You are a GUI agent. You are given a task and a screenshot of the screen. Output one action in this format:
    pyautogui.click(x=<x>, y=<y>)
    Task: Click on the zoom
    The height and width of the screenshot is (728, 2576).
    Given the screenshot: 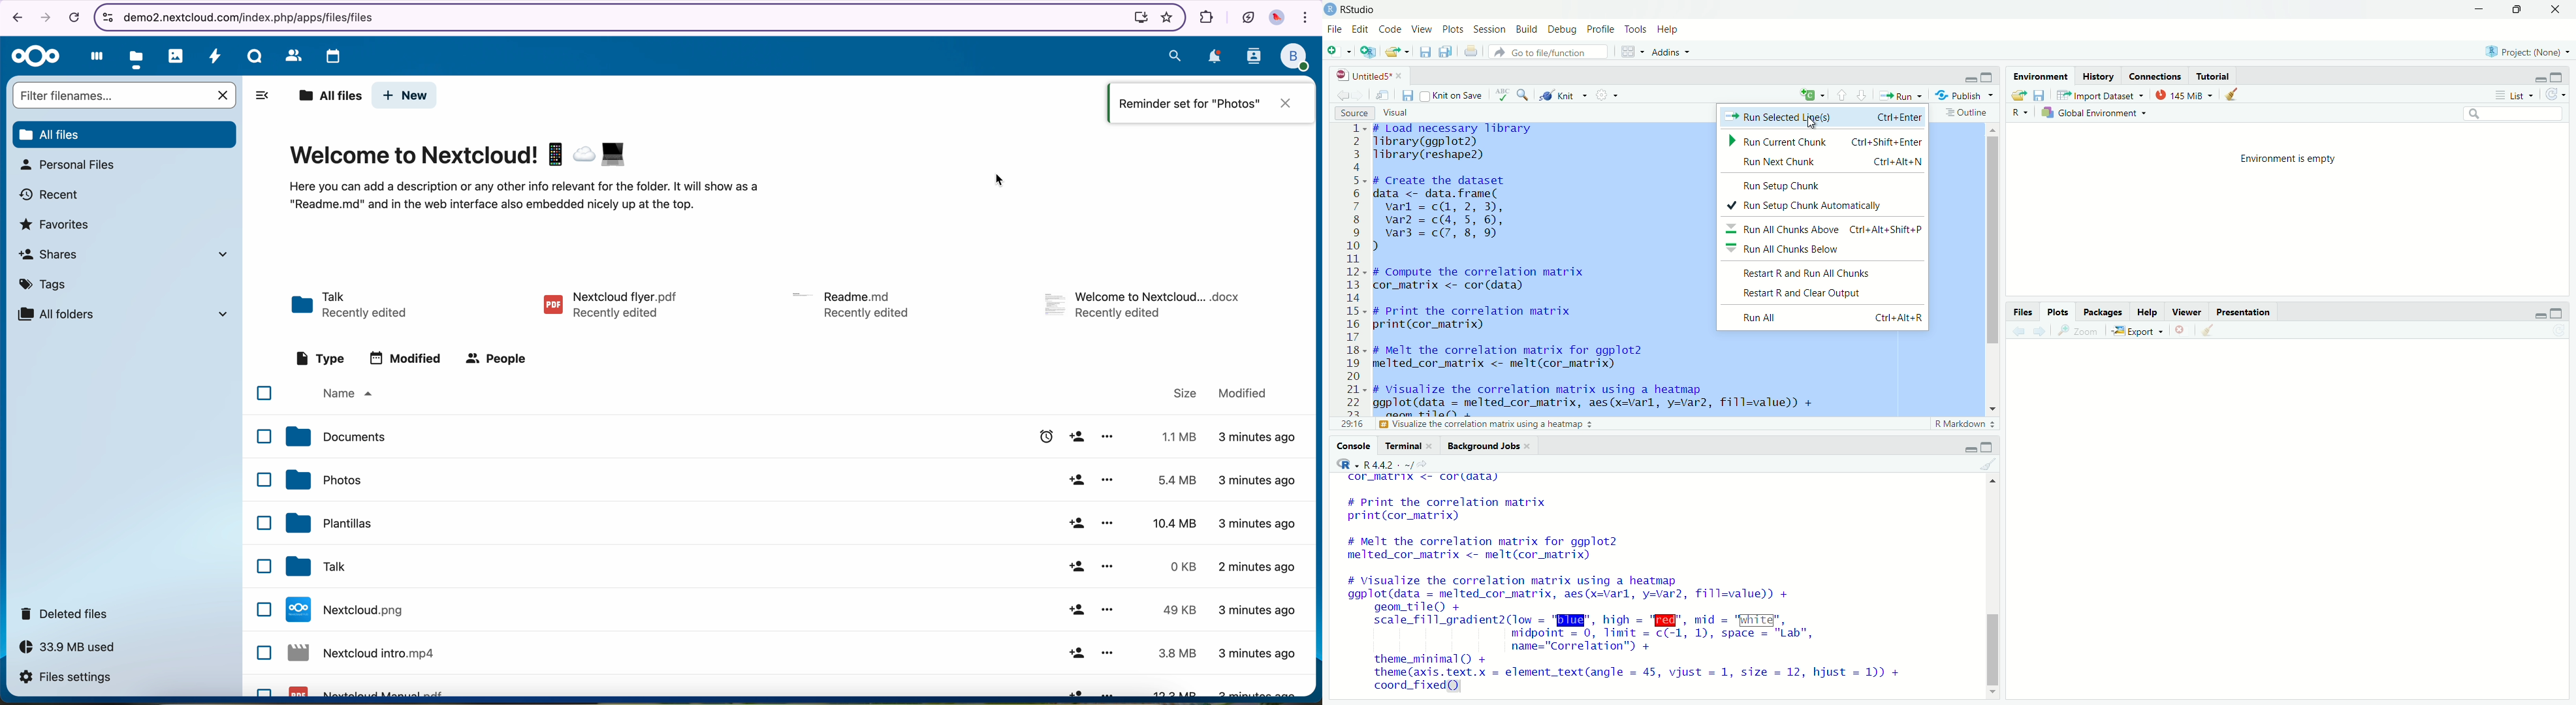 What is the action you would take?
    pyautogui.click(x=2081, y=331)
    